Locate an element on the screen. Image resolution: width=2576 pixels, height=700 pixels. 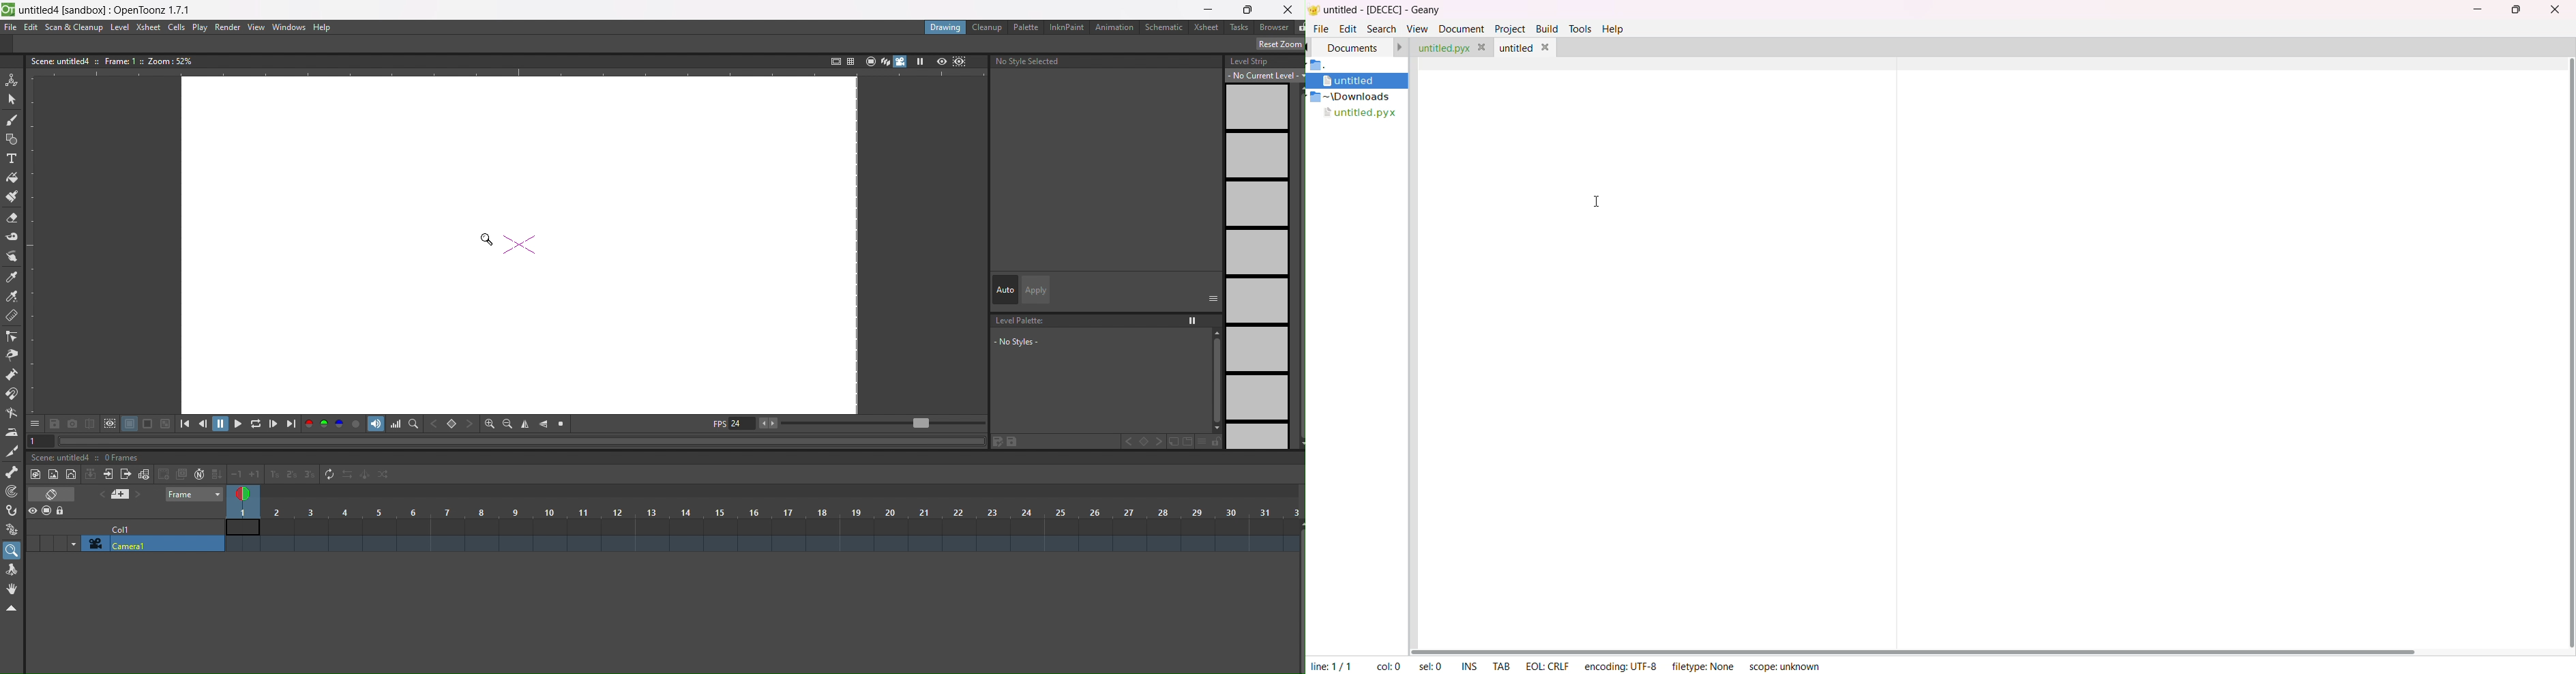
build is located at coordinates (1548, 29).